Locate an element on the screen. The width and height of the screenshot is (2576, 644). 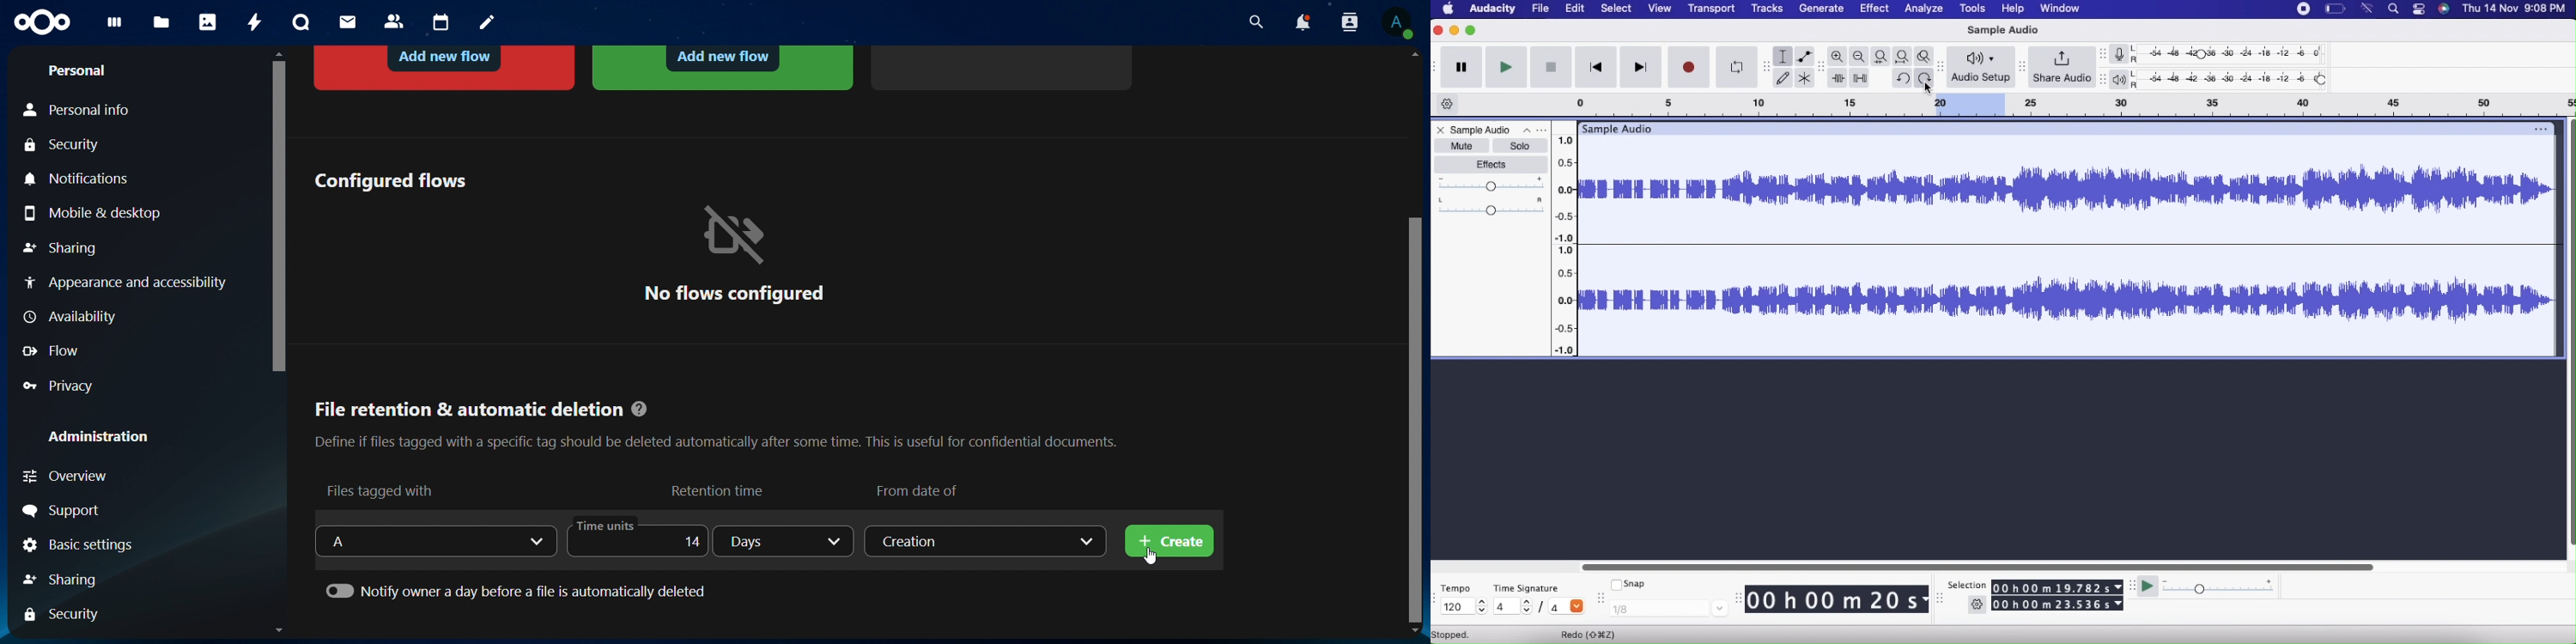
Zoom Out is located at coordinates (1859, 56).